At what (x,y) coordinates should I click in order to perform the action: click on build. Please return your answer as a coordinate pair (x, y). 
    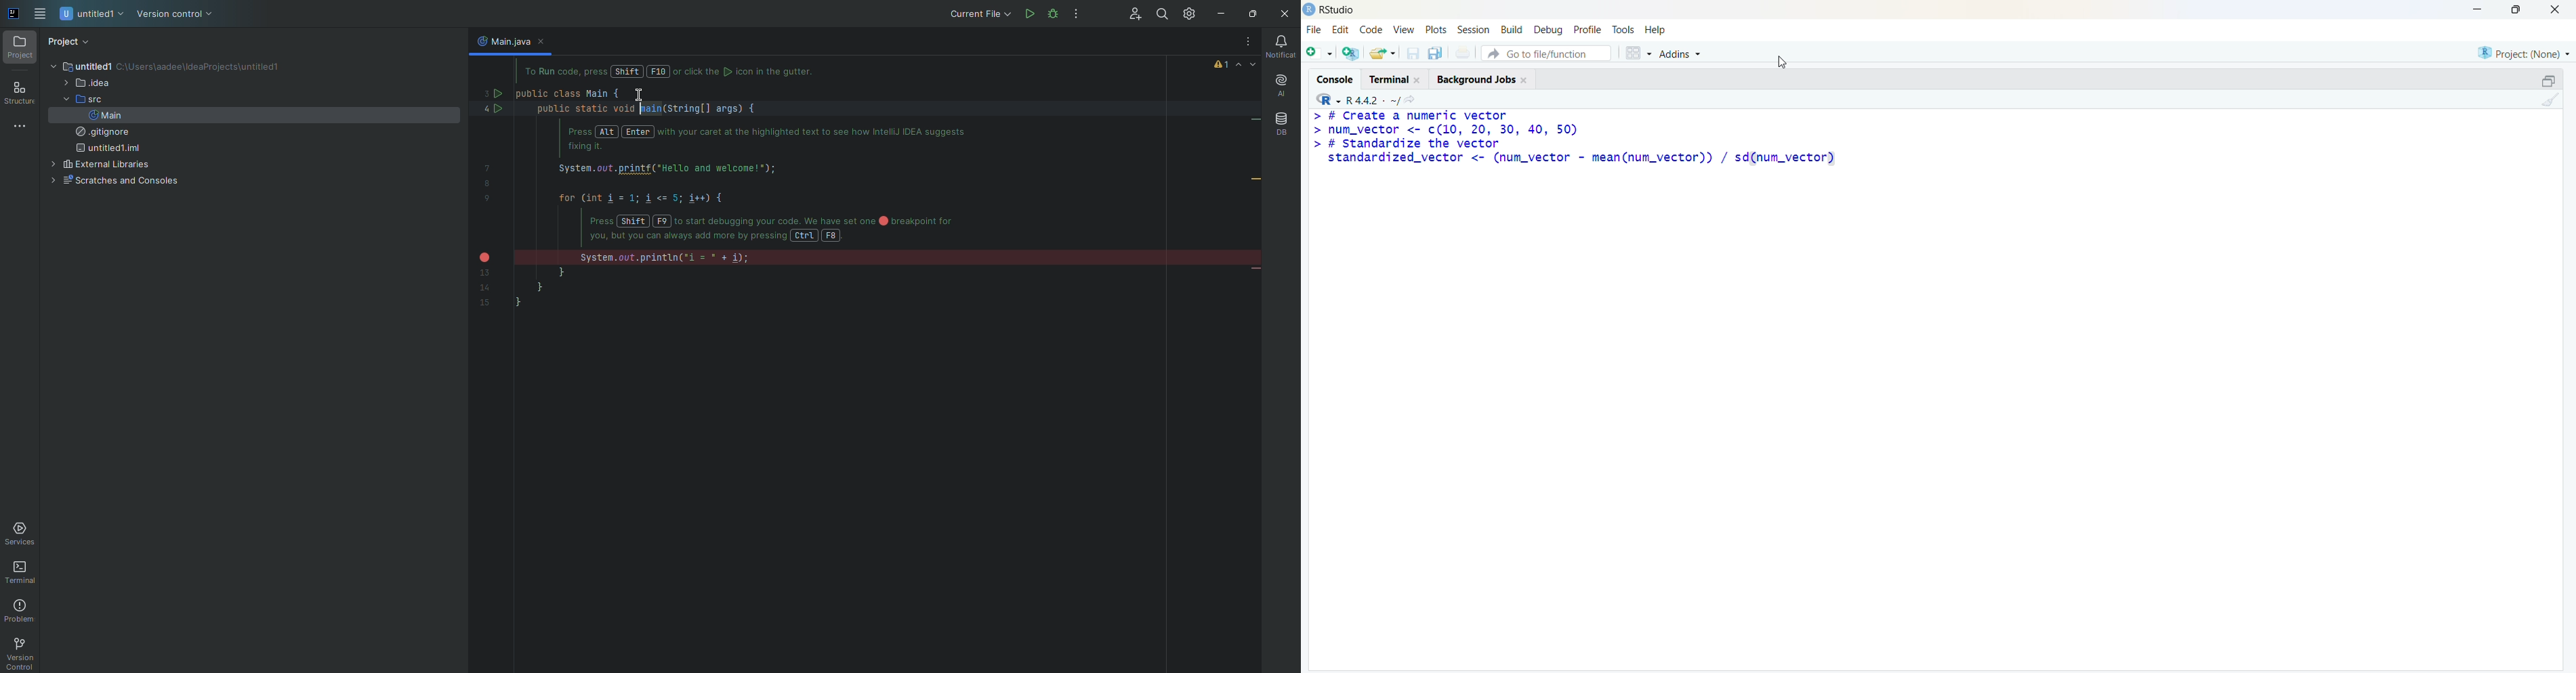
    Looking at the image, I should click on (1512, 29).